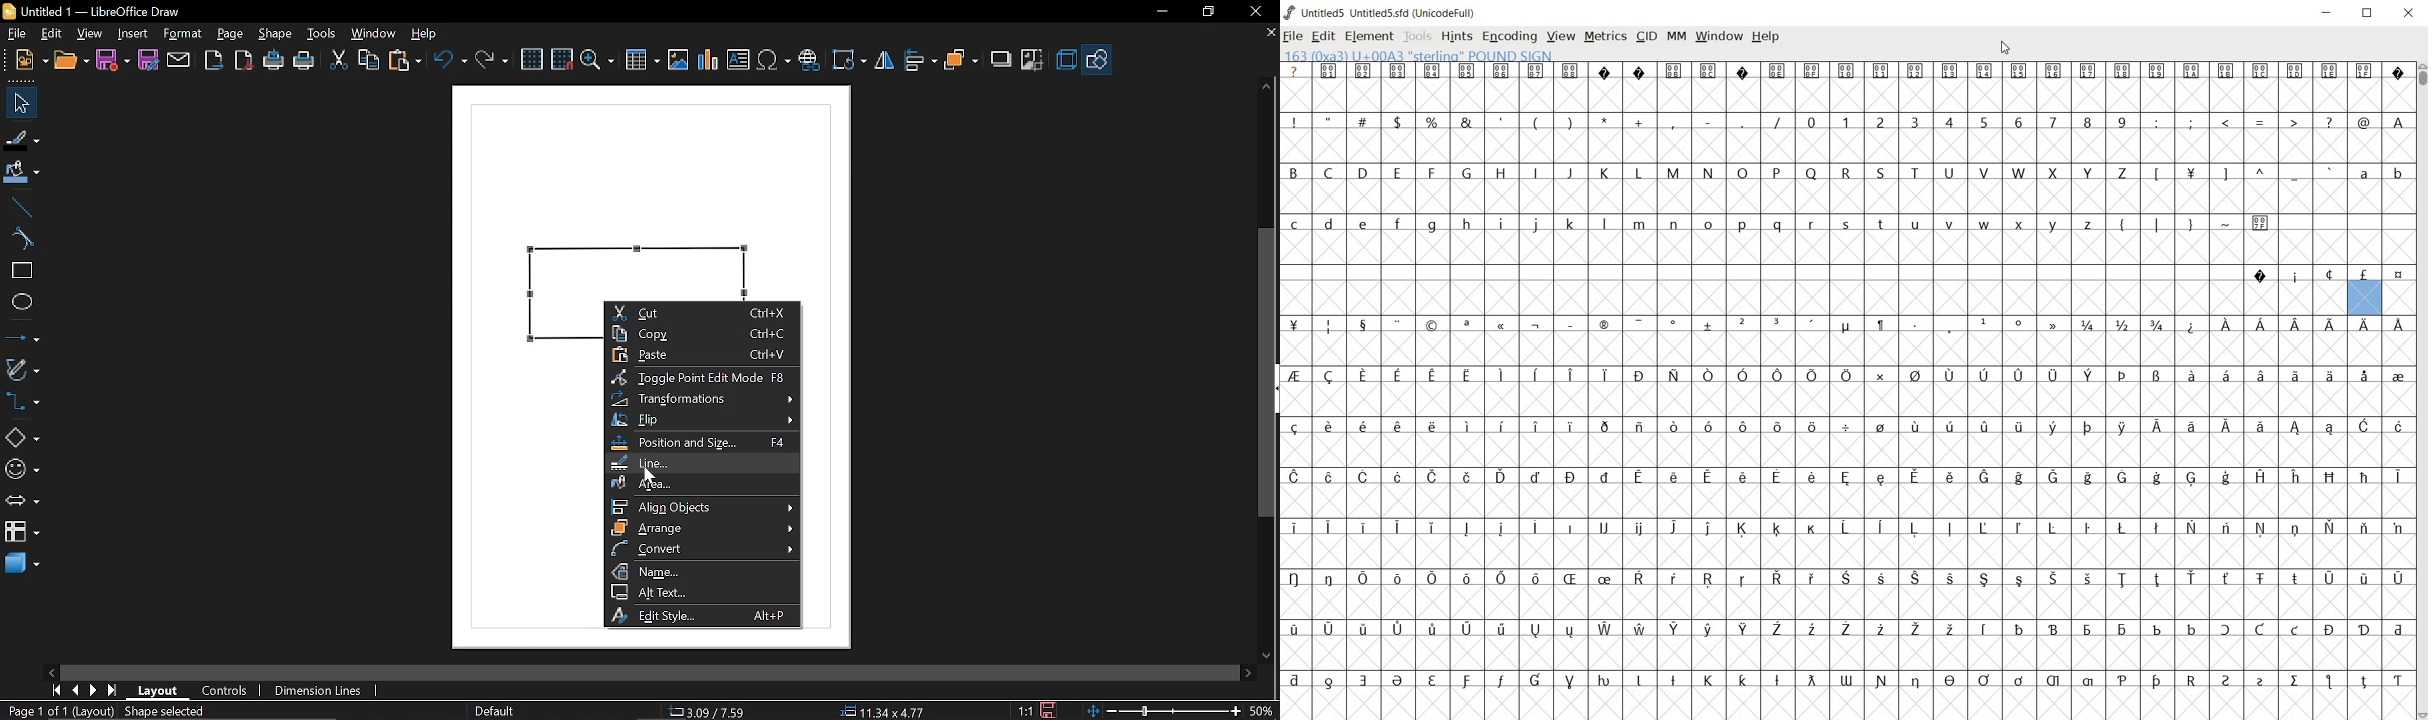  What do you see at coordinates (2157, 580) in the screenshot?
I see `Symbol` at bounding box center [2157, 580].